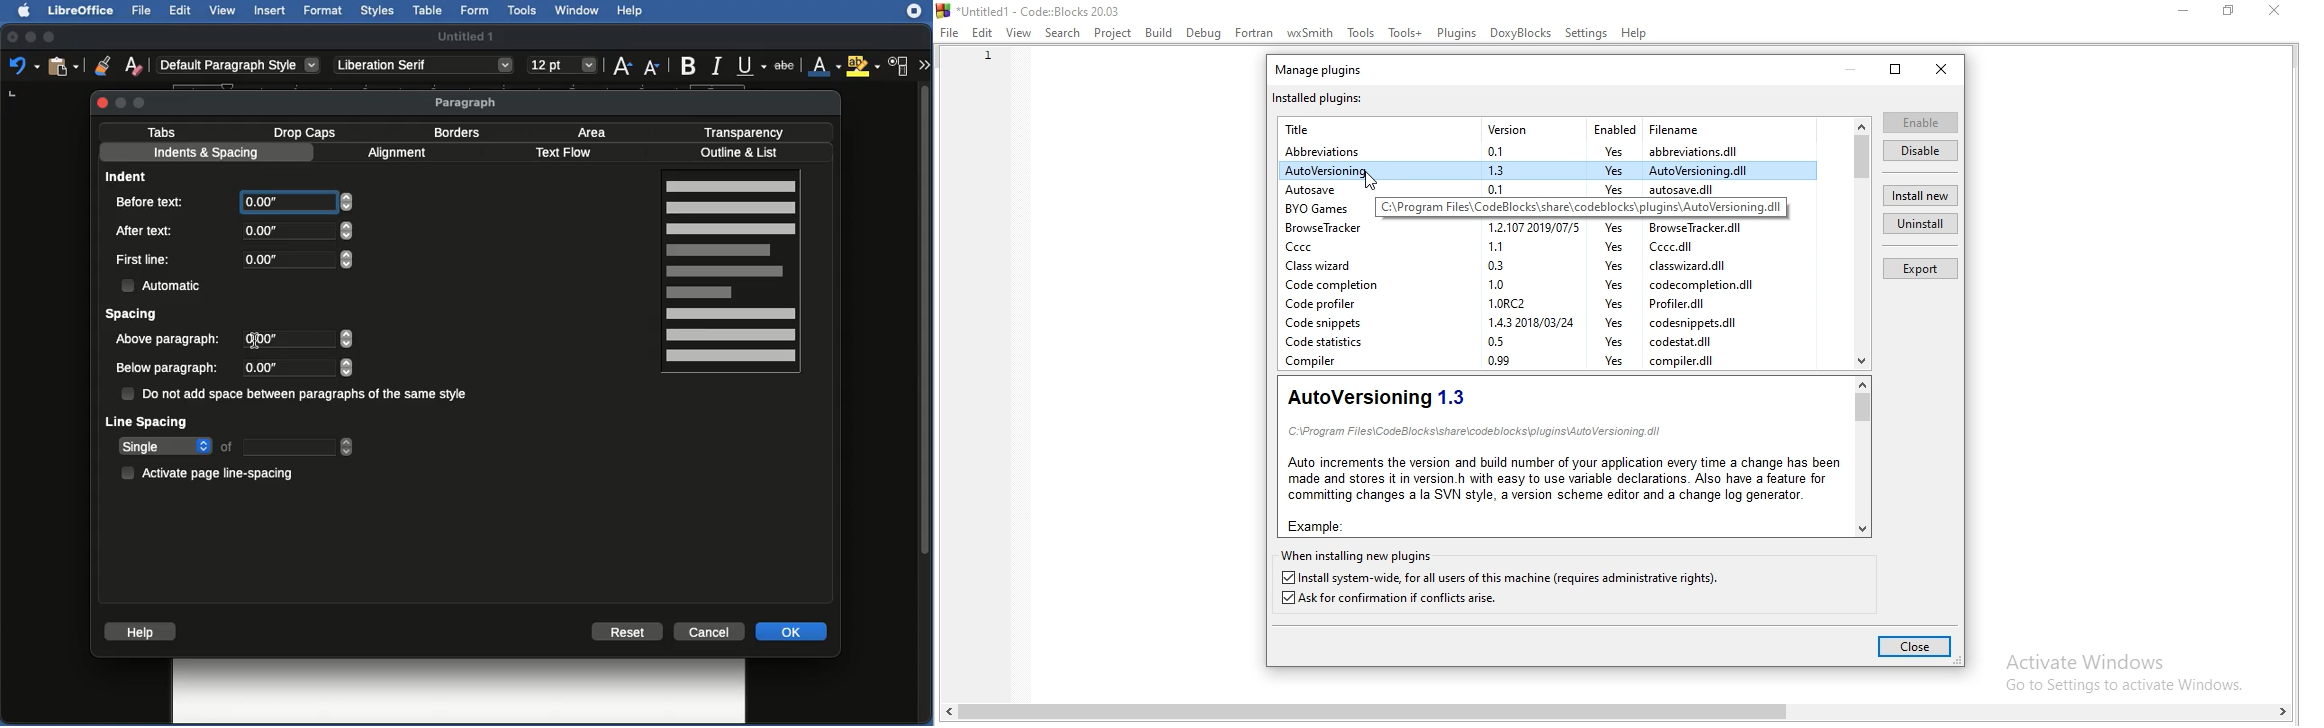 The height and width of the screenshot is (728, 2324). Describe the element at coordinates (916, 18) in the screenshot. I see `extensions` at that location.